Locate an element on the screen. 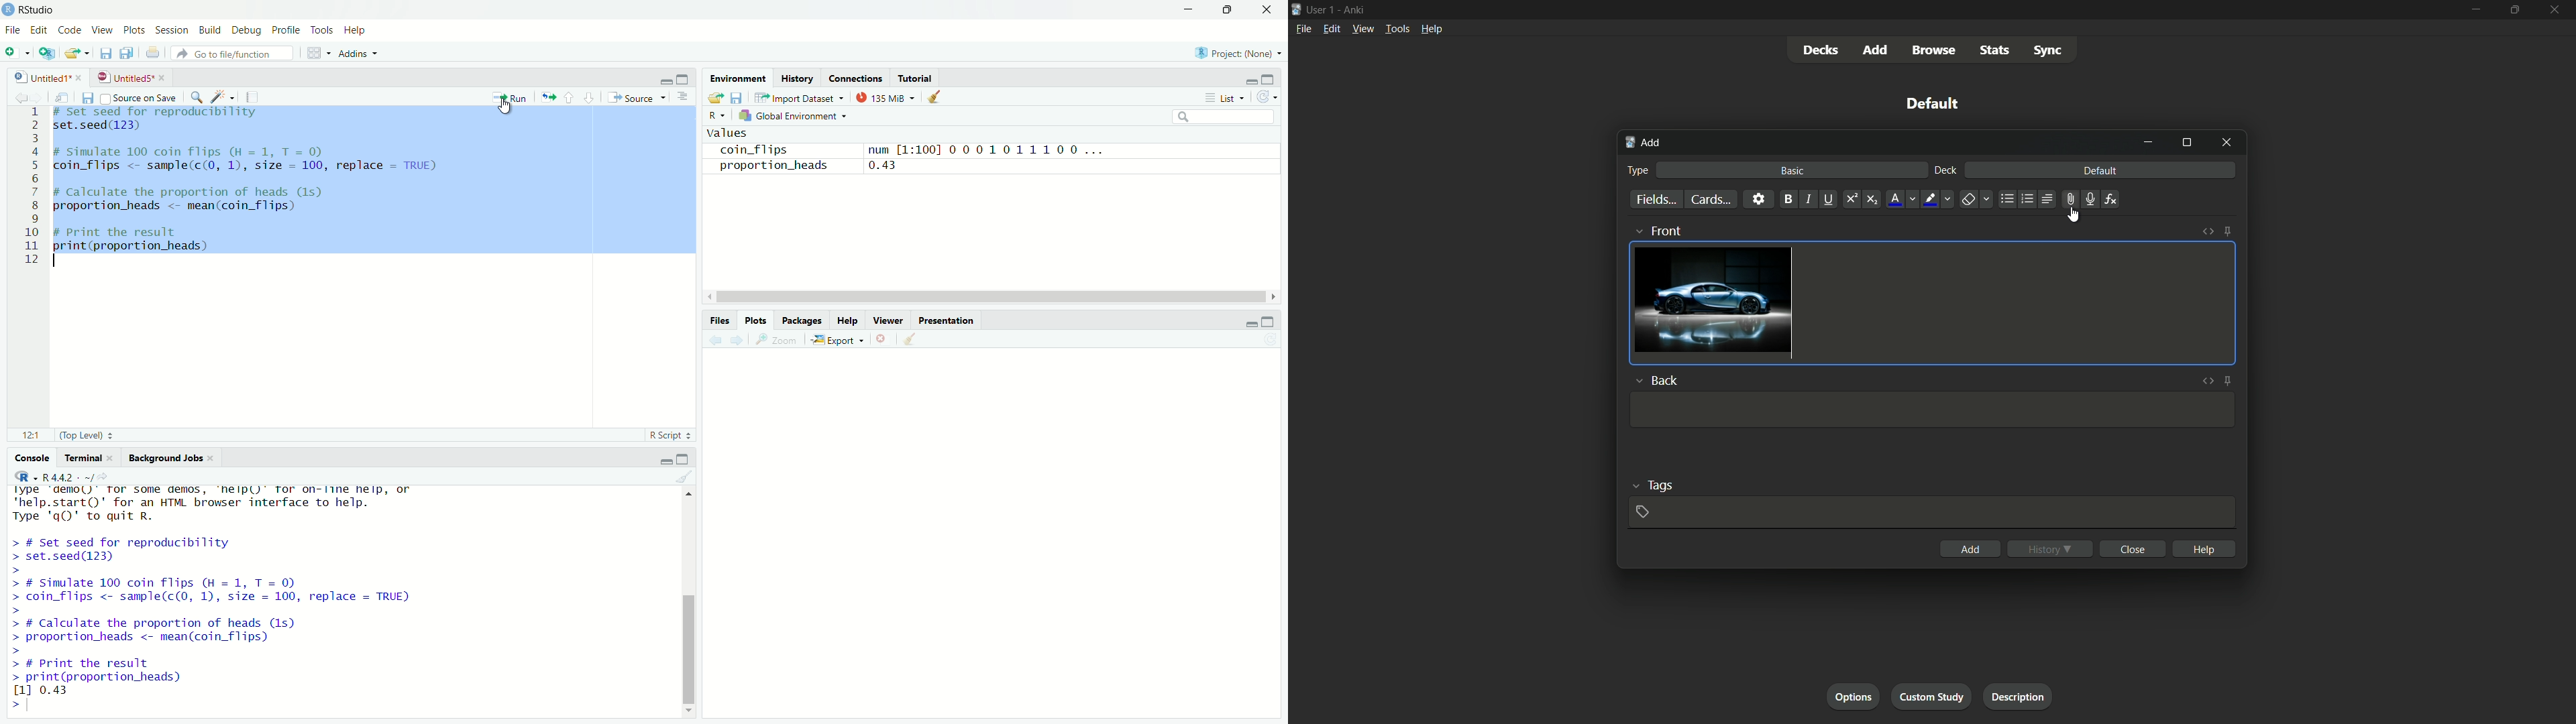  debug is located at coordinates (249, 31).